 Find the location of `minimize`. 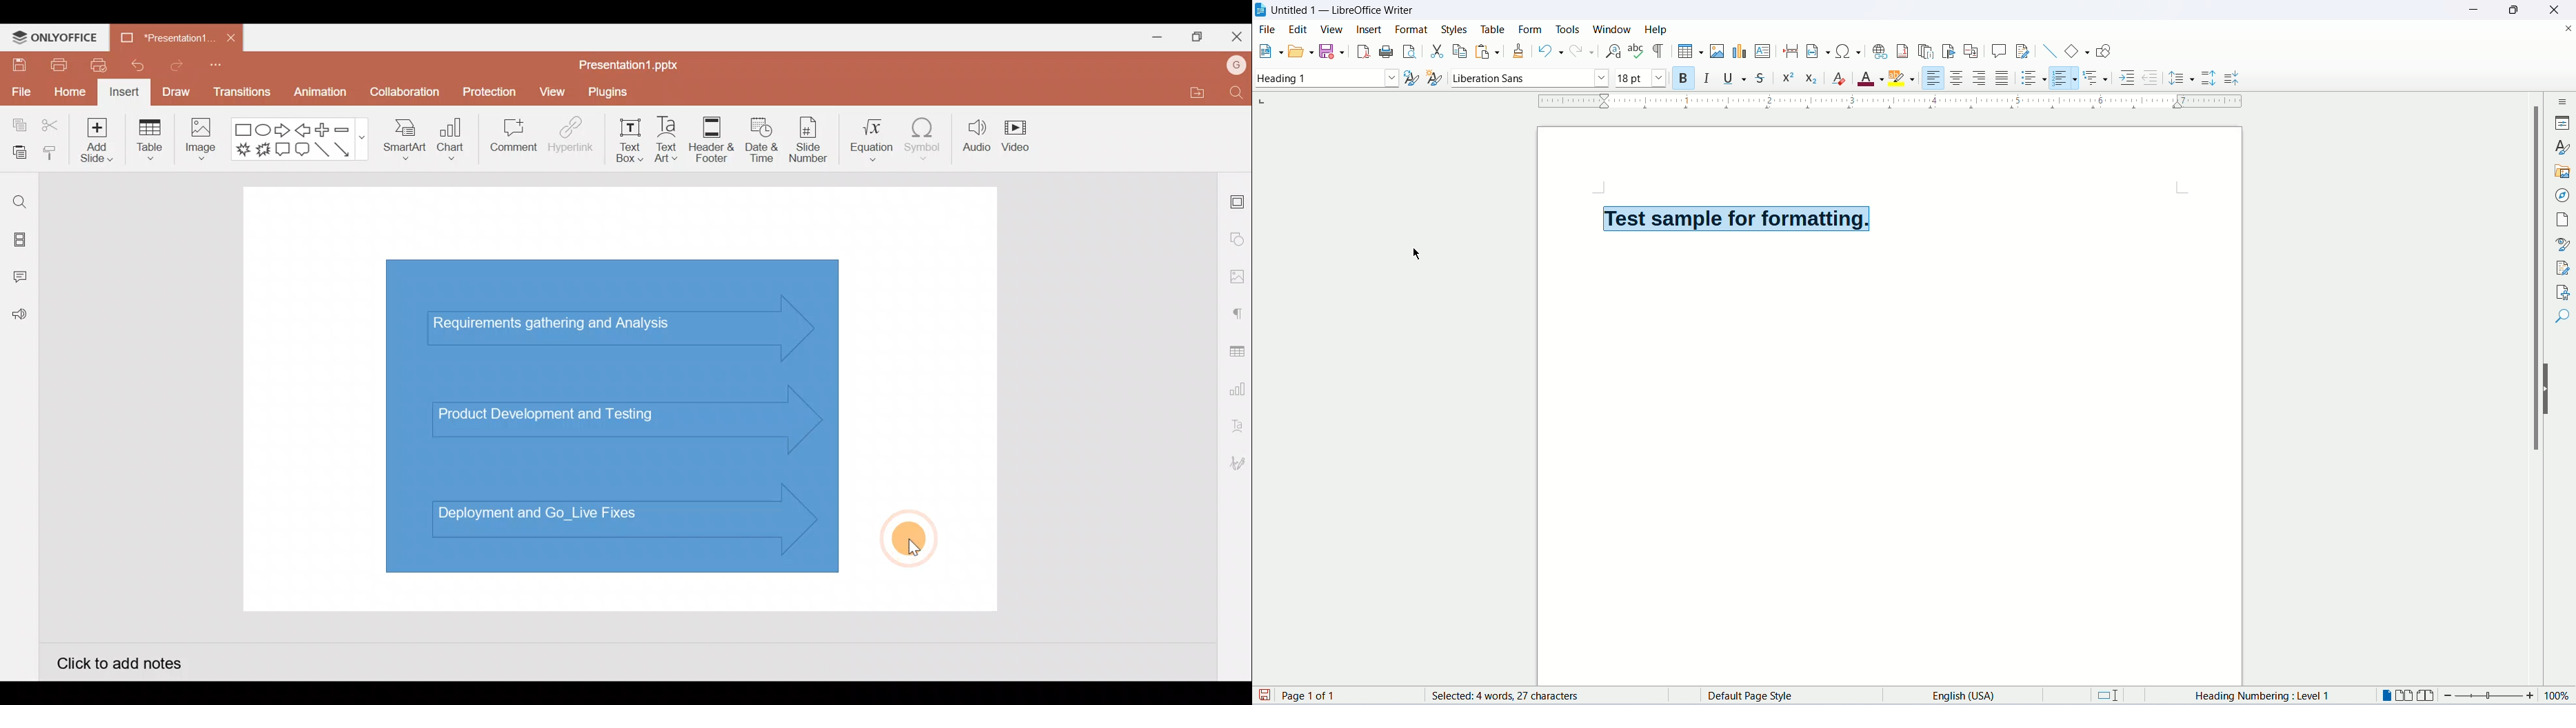

minimize is located at coordinates (2473, 8).